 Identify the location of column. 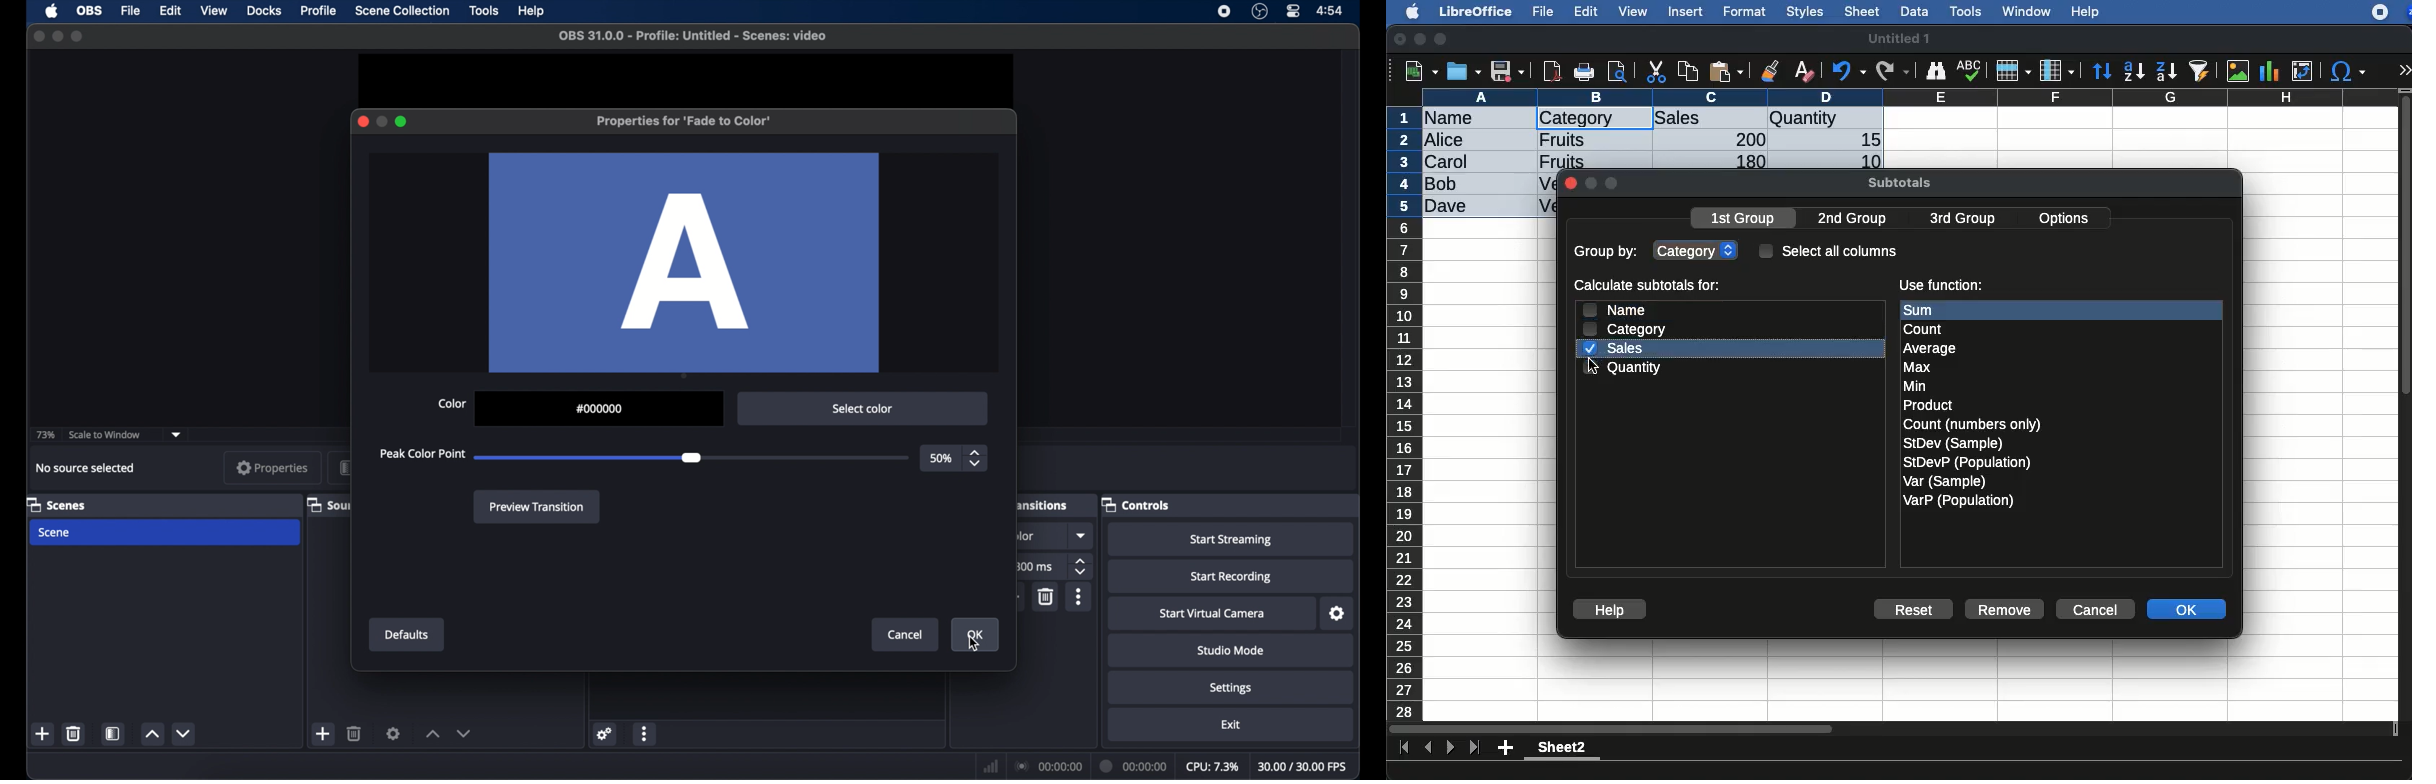
(2057, 72).